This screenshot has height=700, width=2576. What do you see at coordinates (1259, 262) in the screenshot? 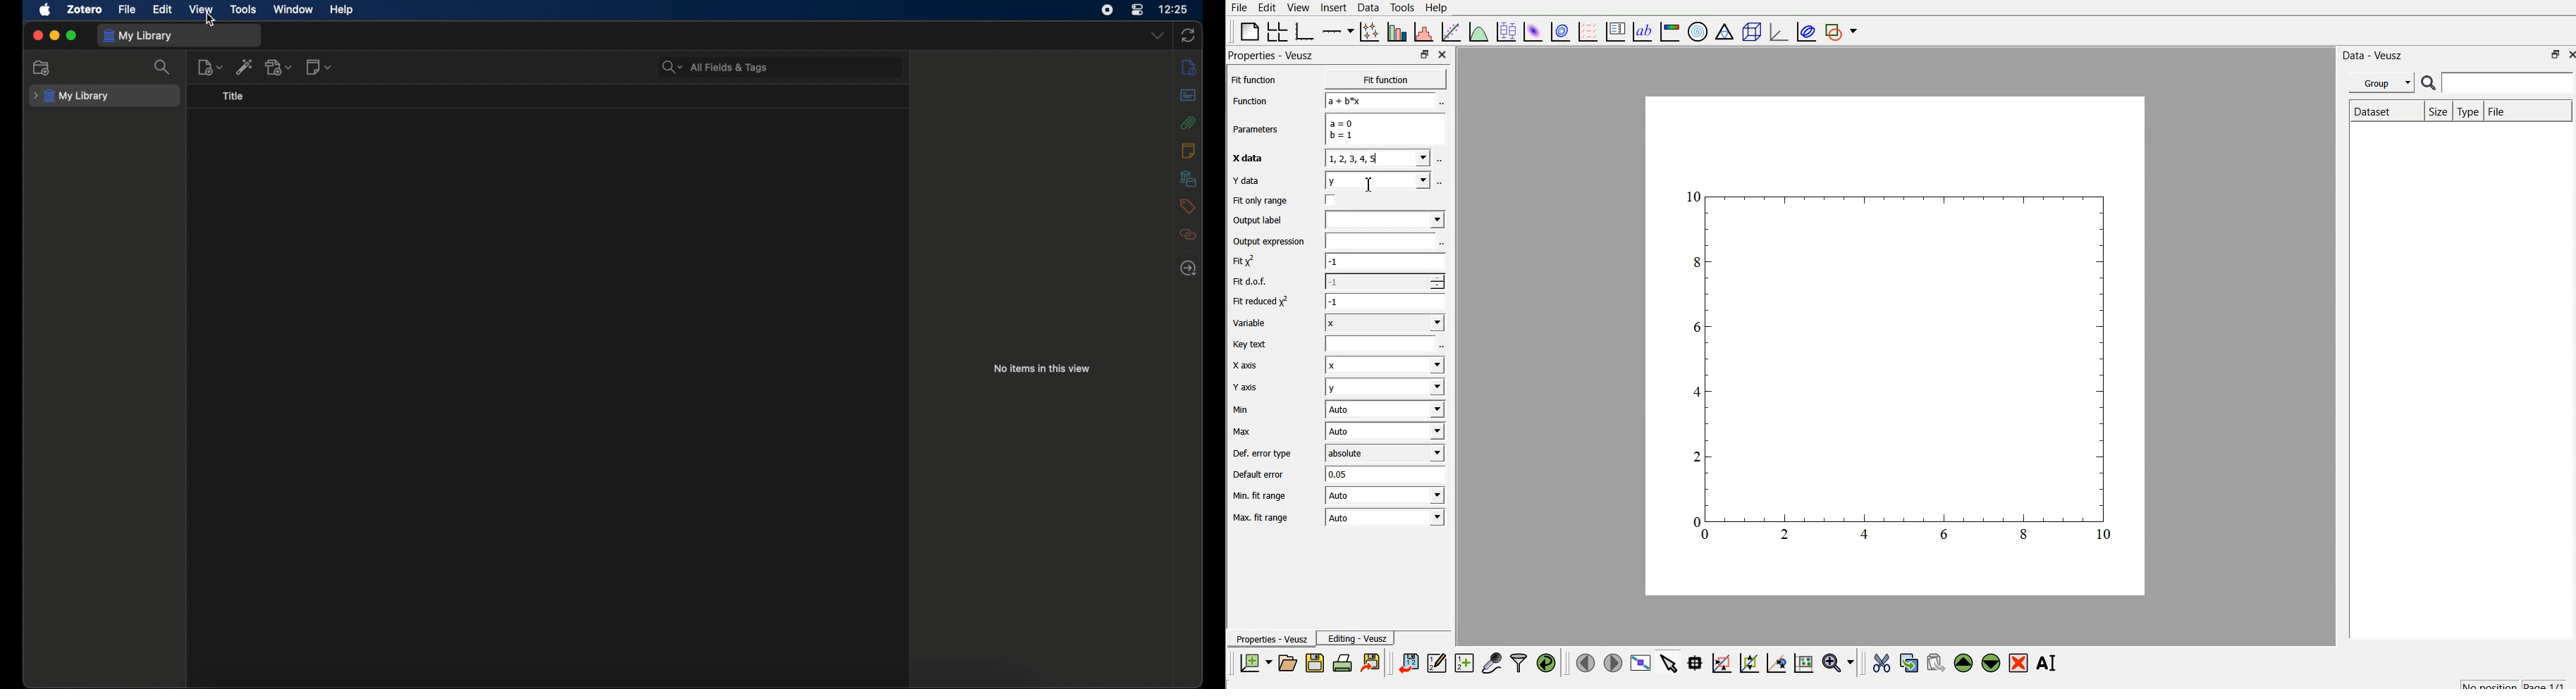
I see `fit y^2` at bounding box center [1259, 262].